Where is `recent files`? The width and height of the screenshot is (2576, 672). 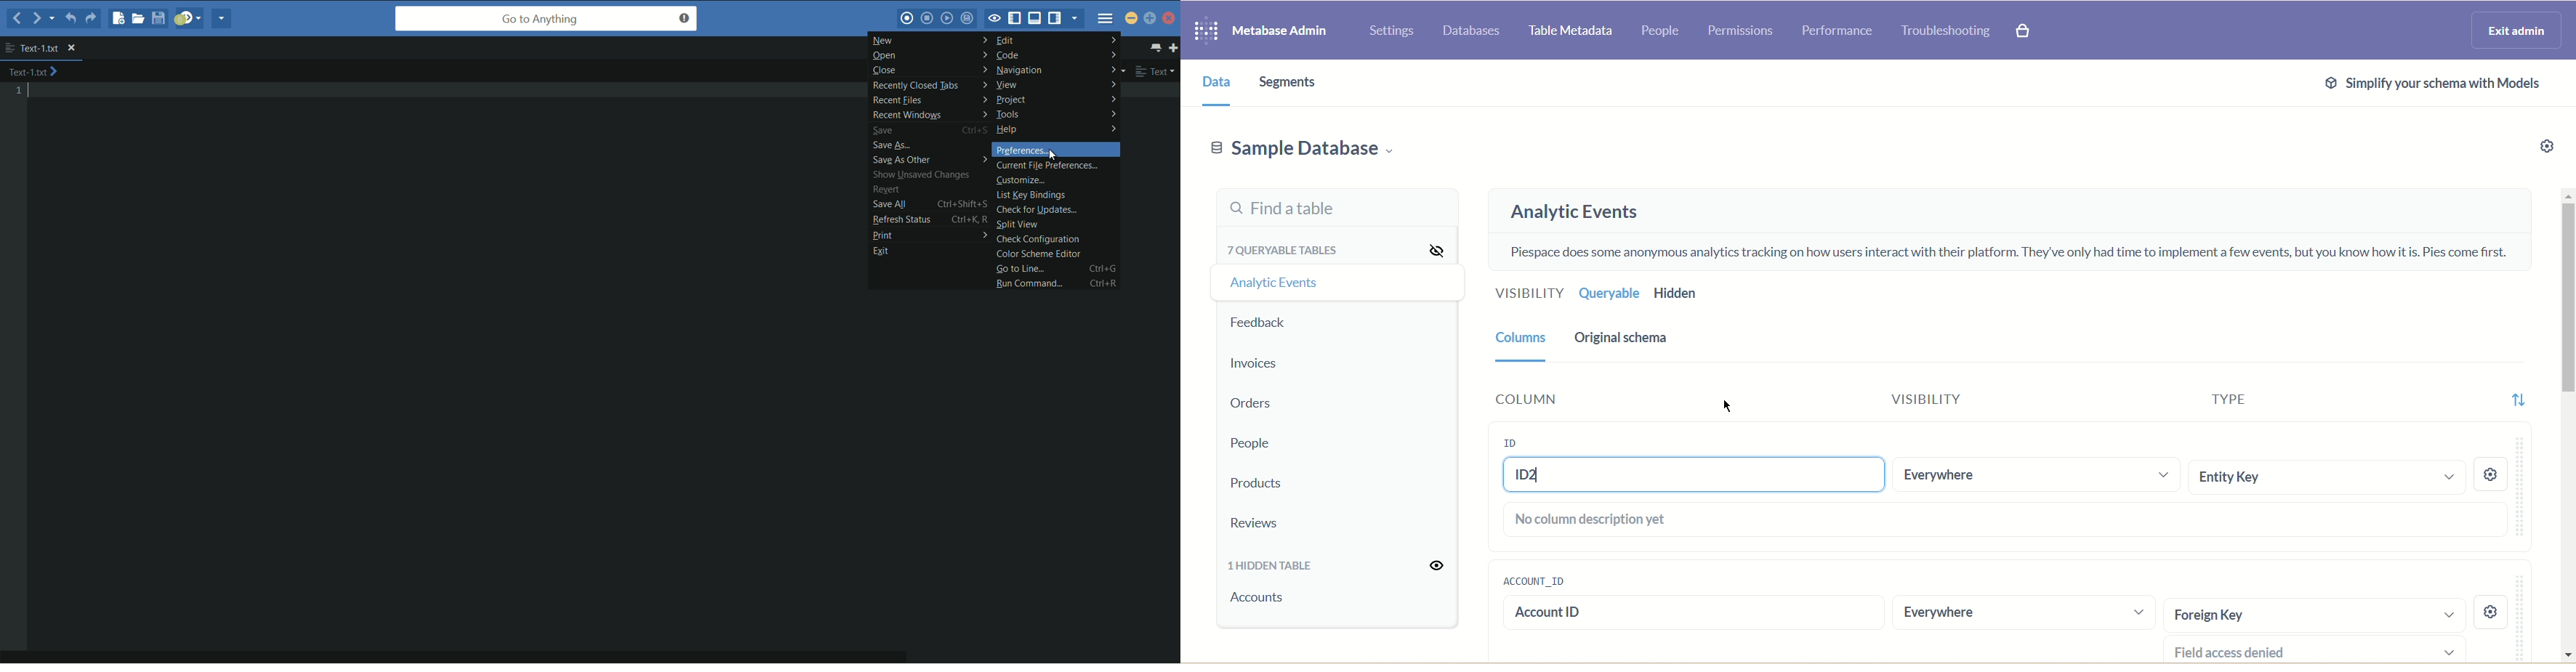 recent files is located at coordinates (928, 101).